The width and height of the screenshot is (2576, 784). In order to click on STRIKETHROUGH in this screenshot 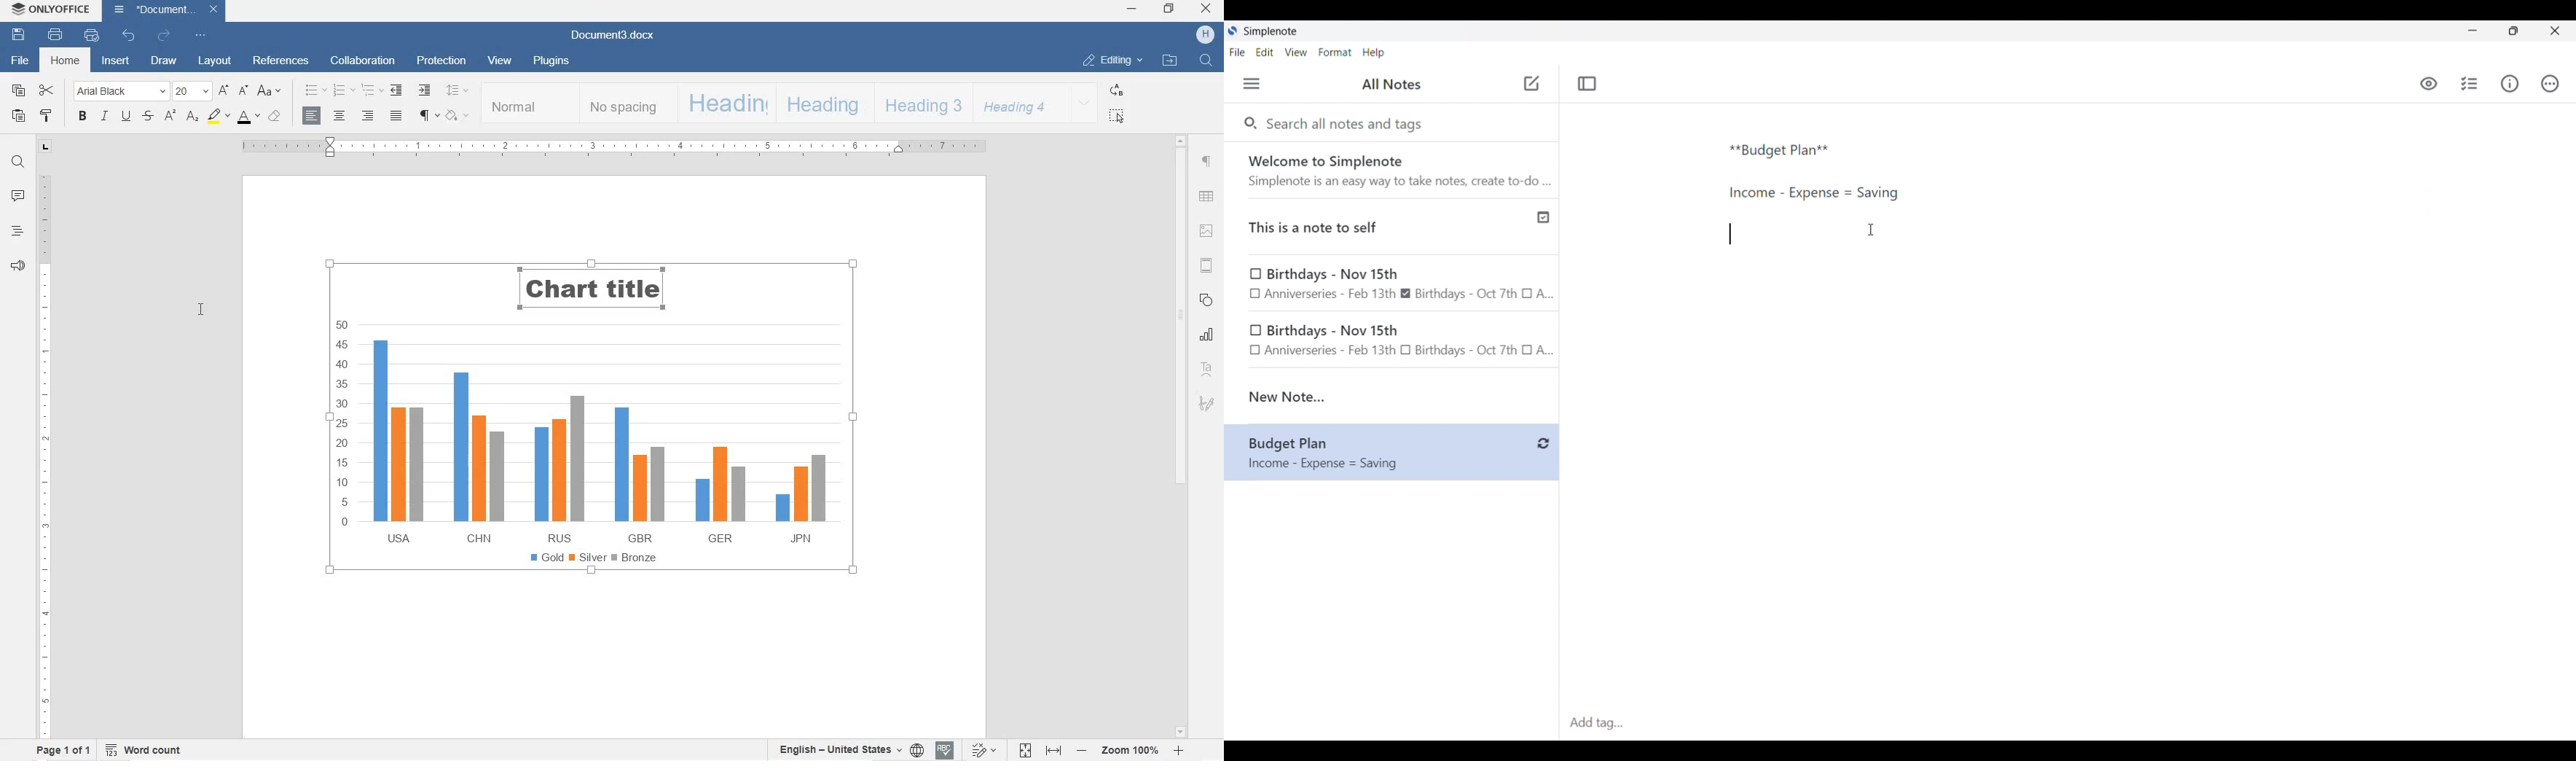, I will do `click(149, 117)`.